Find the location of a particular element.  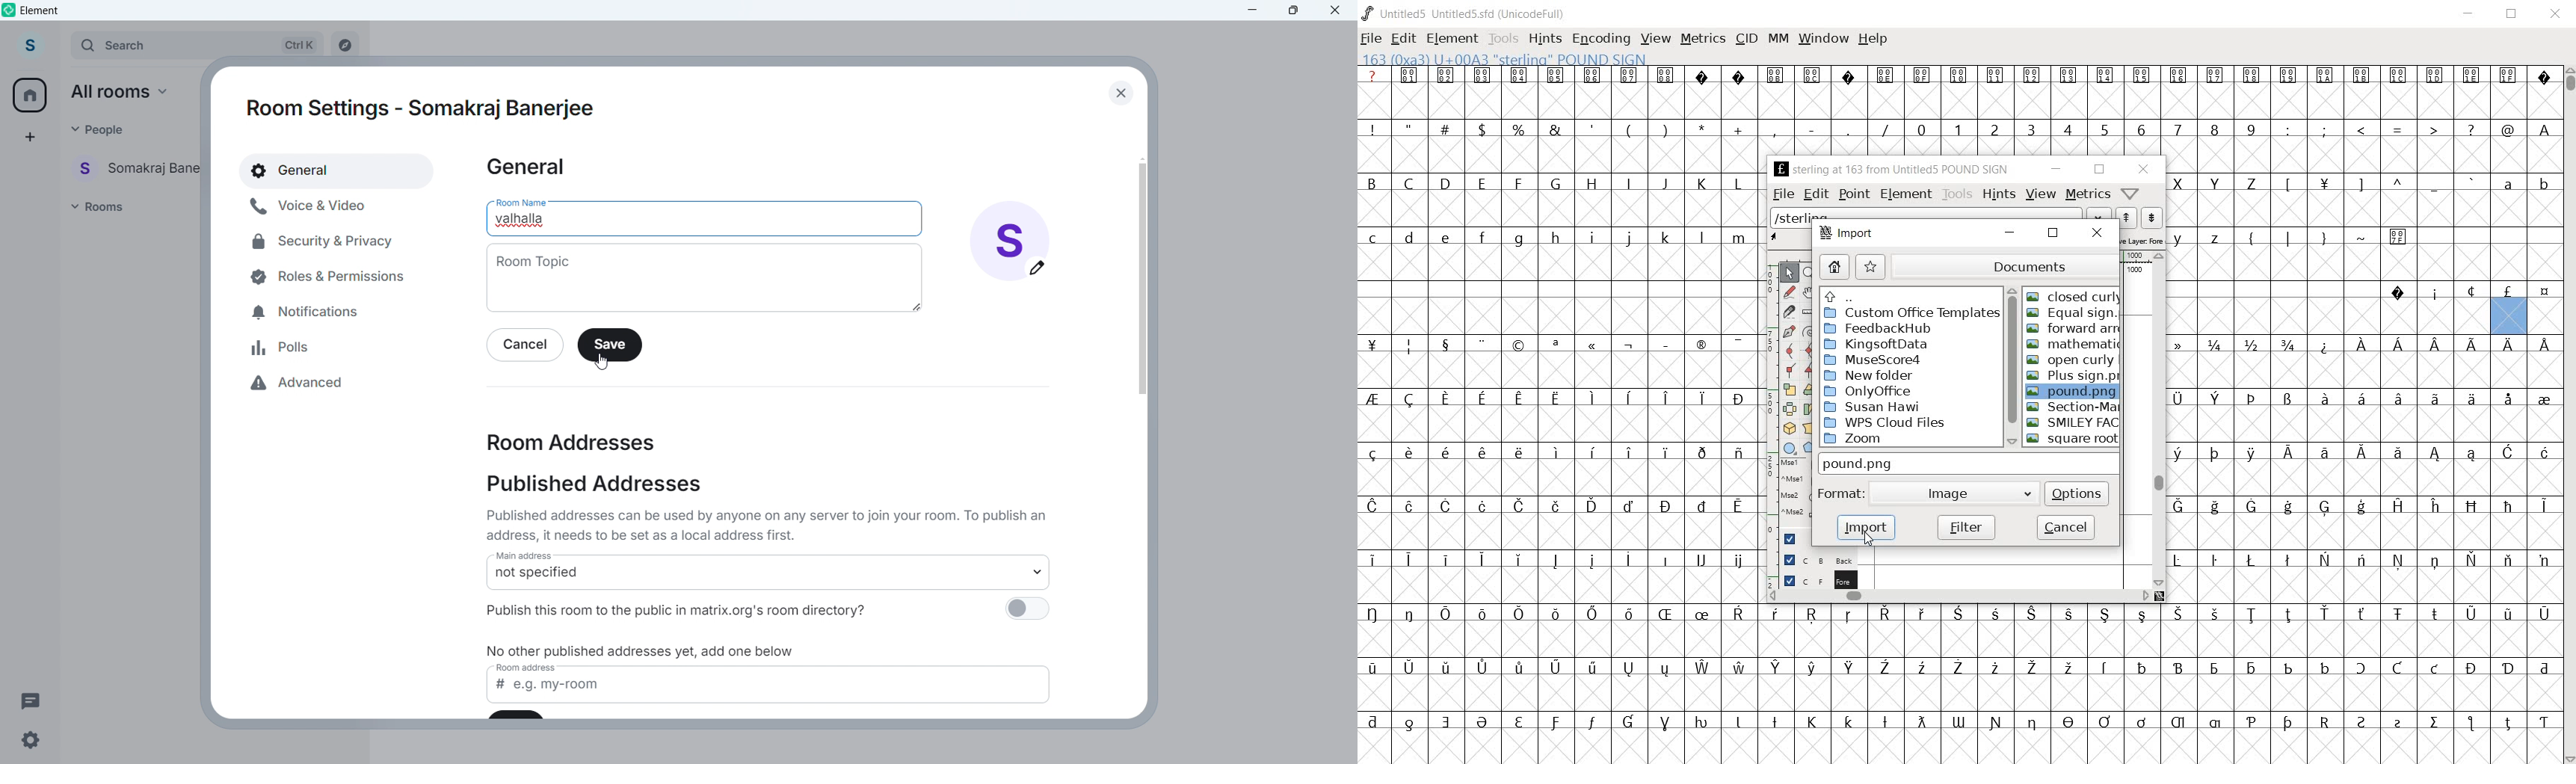

glyph slot highlighted is located at coordinates (2509, 317).